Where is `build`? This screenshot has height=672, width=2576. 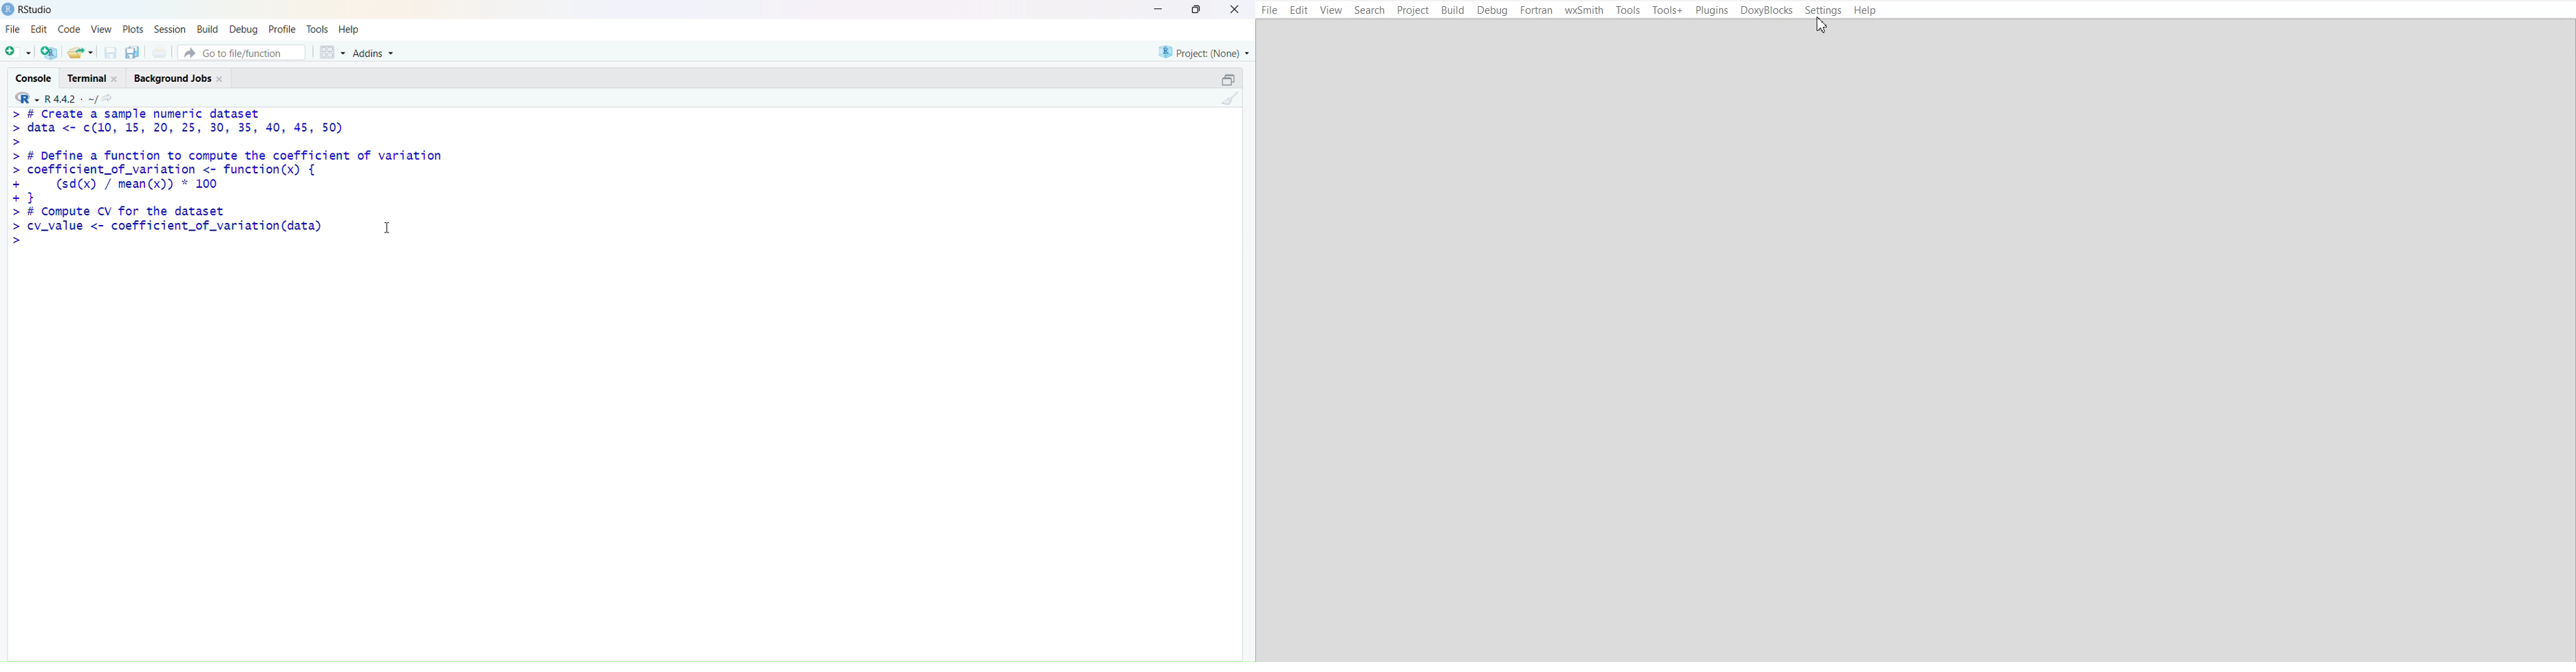 build is located at coordinates (207, 29).